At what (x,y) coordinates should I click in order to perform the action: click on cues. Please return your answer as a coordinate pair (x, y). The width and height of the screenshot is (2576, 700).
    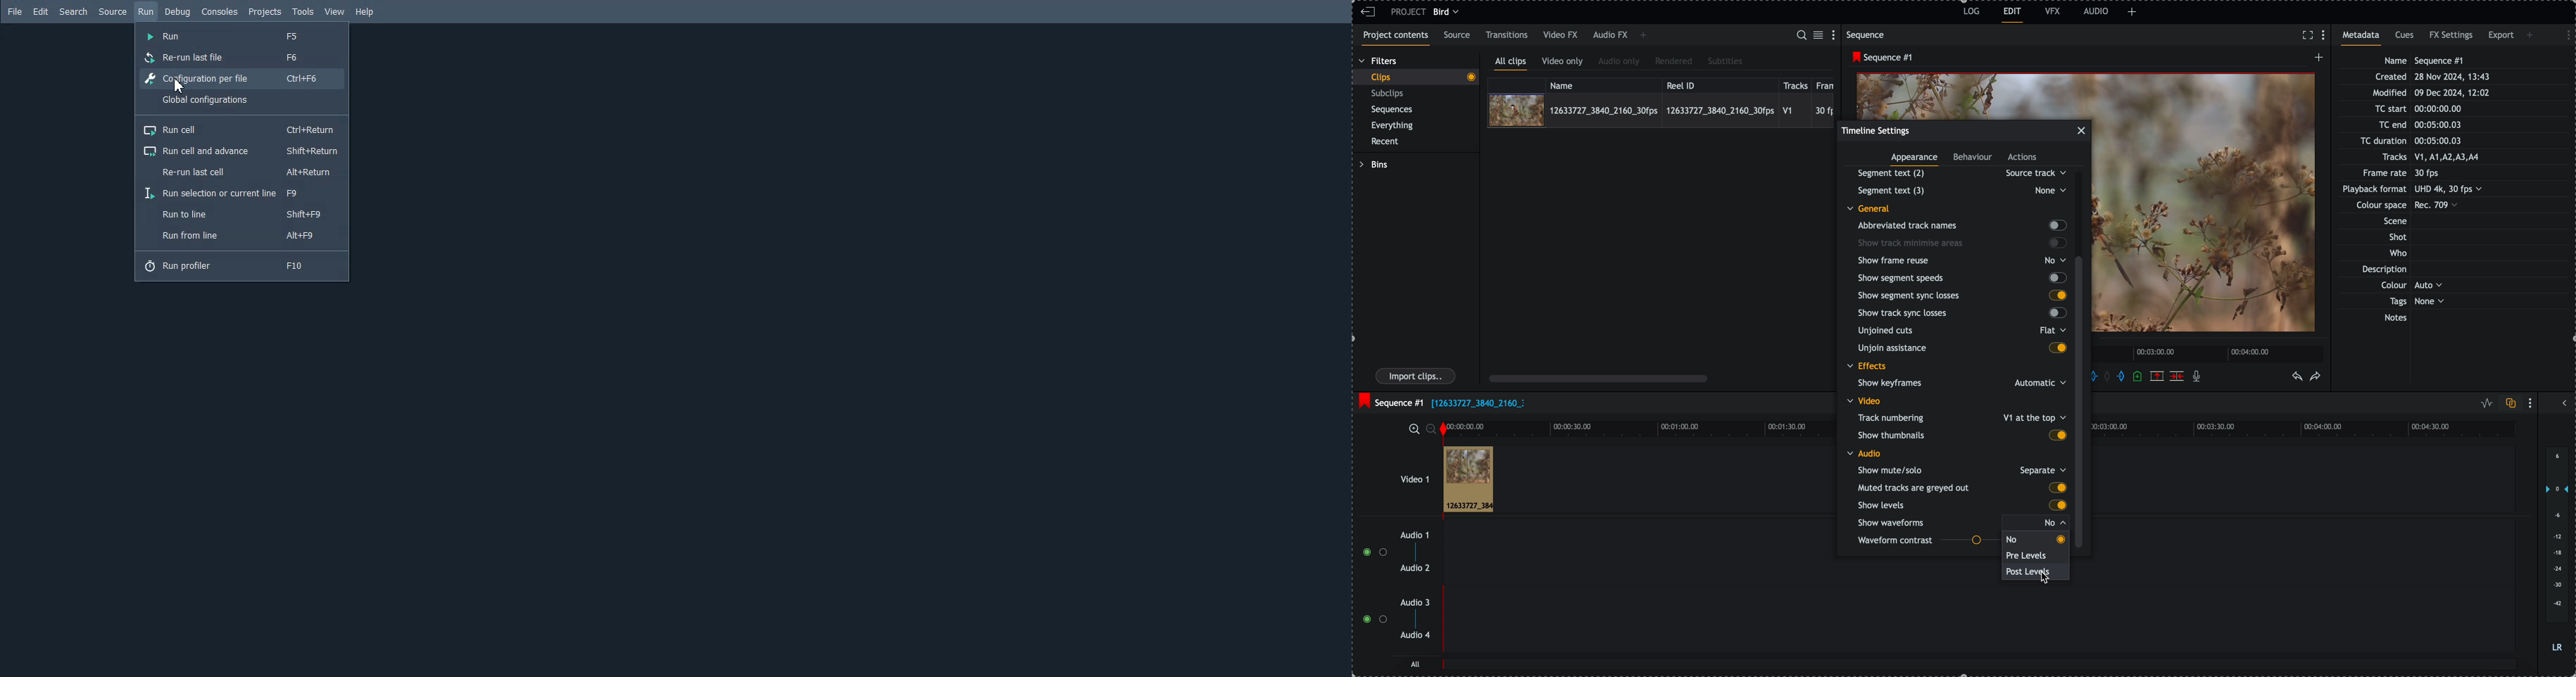
    Looking at the image, I should click on (2406, 38).